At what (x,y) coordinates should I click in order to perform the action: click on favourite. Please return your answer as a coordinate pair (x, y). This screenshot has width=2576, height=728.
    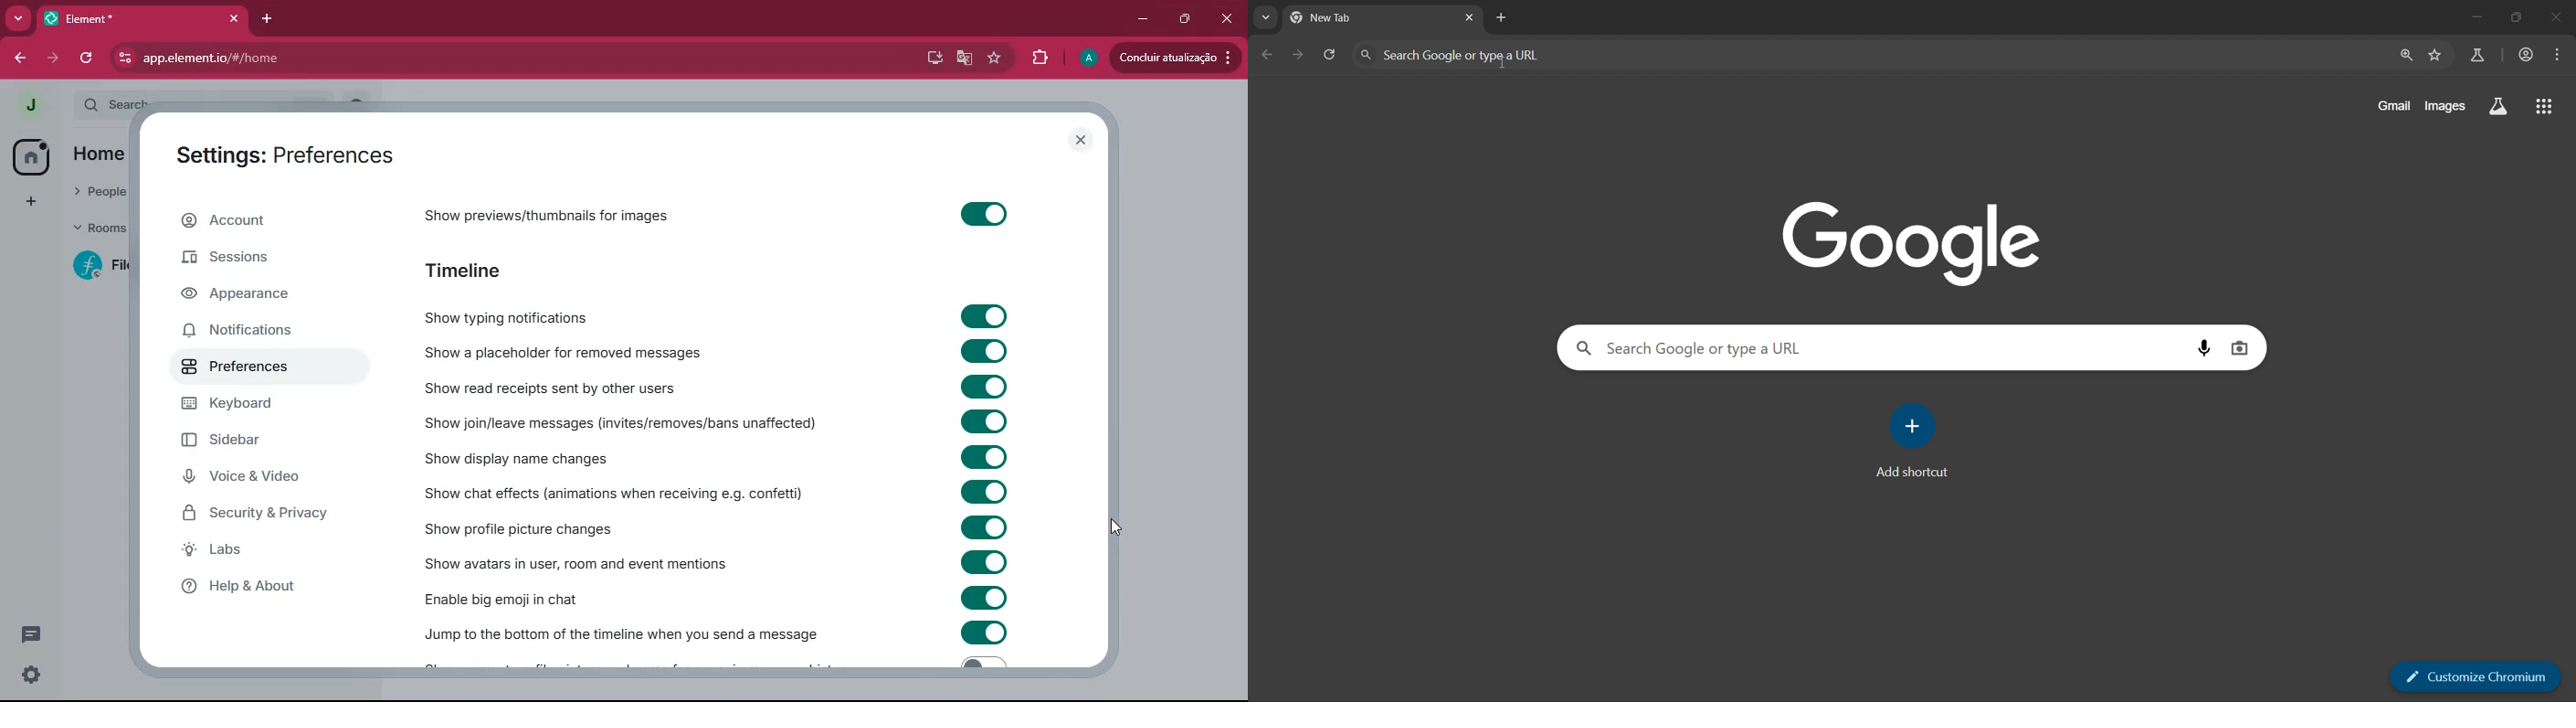
    Looking at the image, I should click on (997, 58).